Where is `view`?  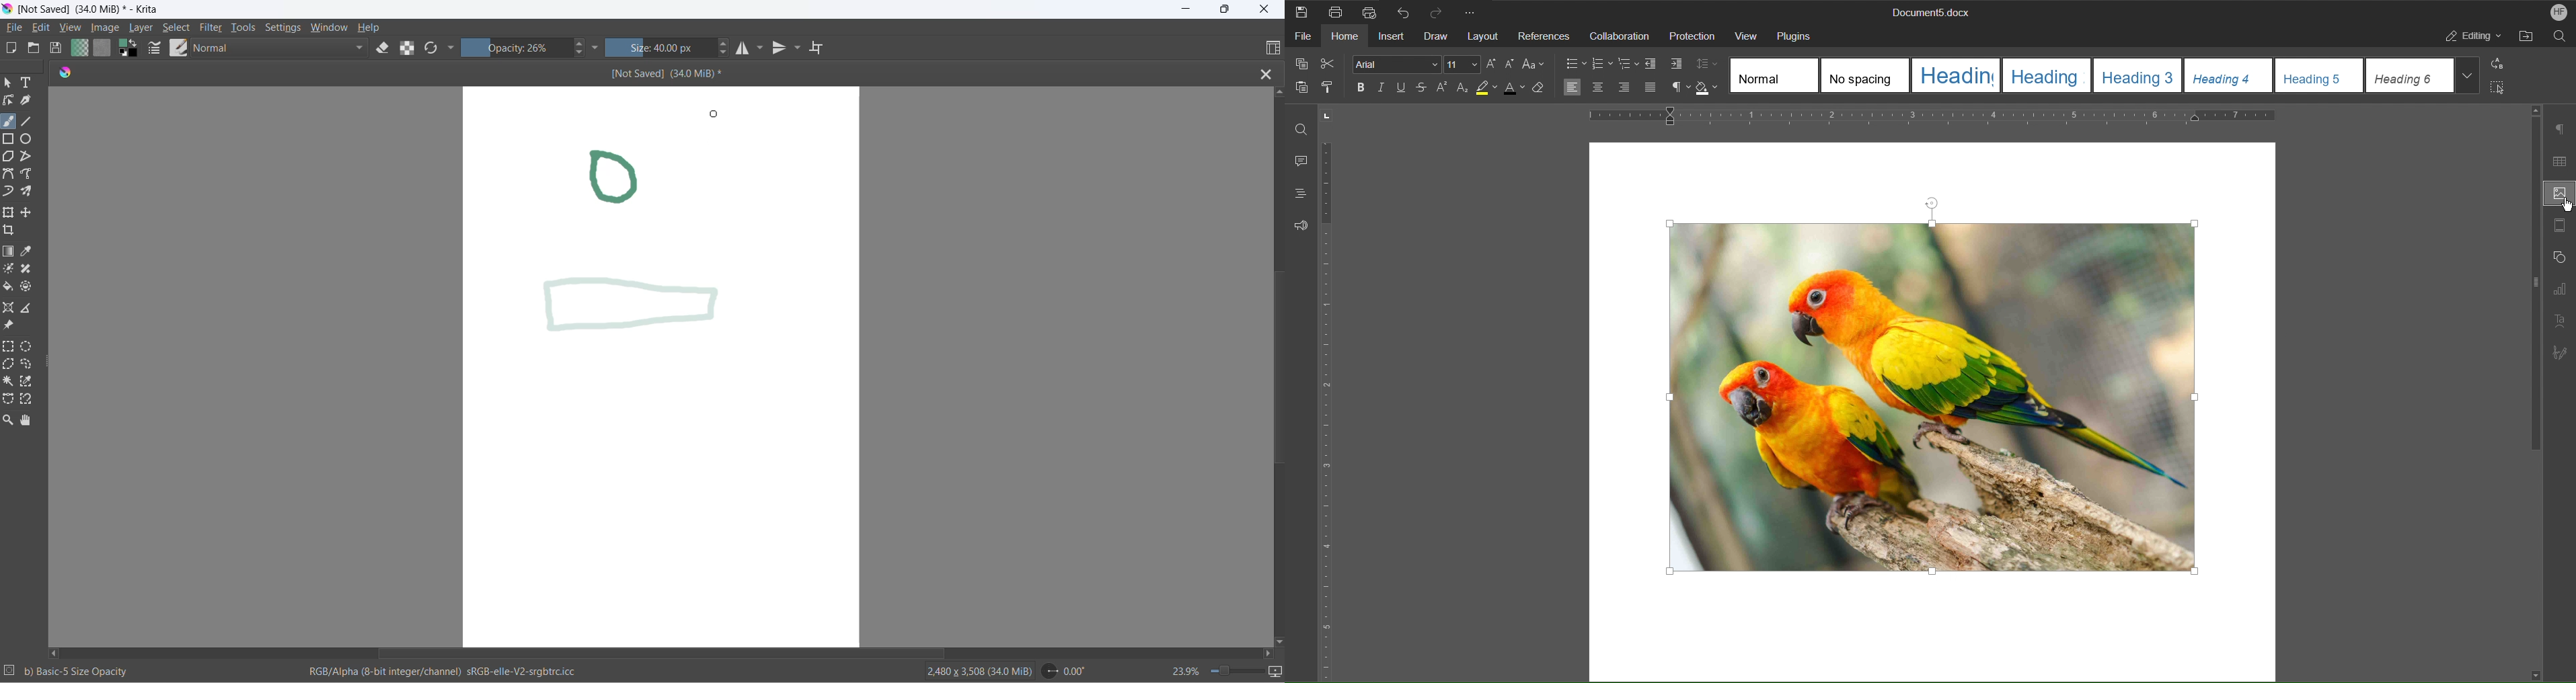 view is located at coordinates (72, 27).